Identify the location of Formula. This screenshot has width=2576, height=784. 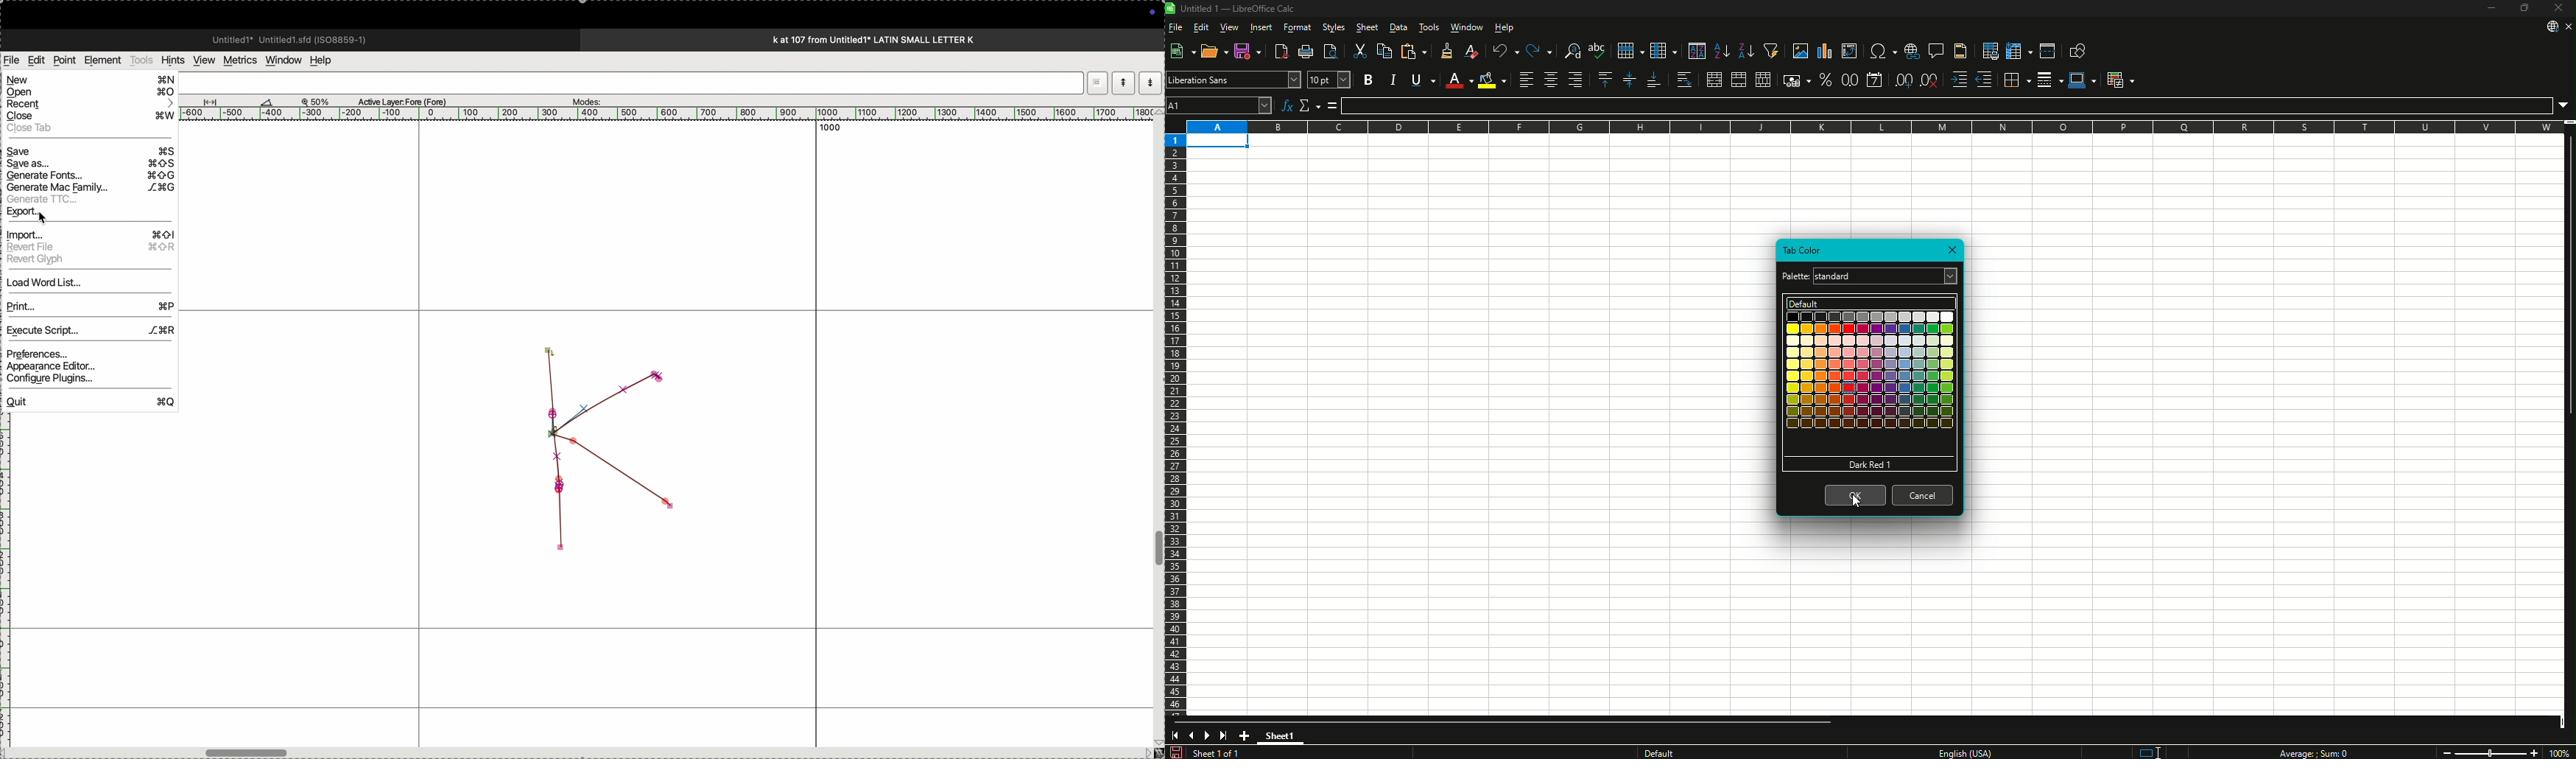
(1333, 105).